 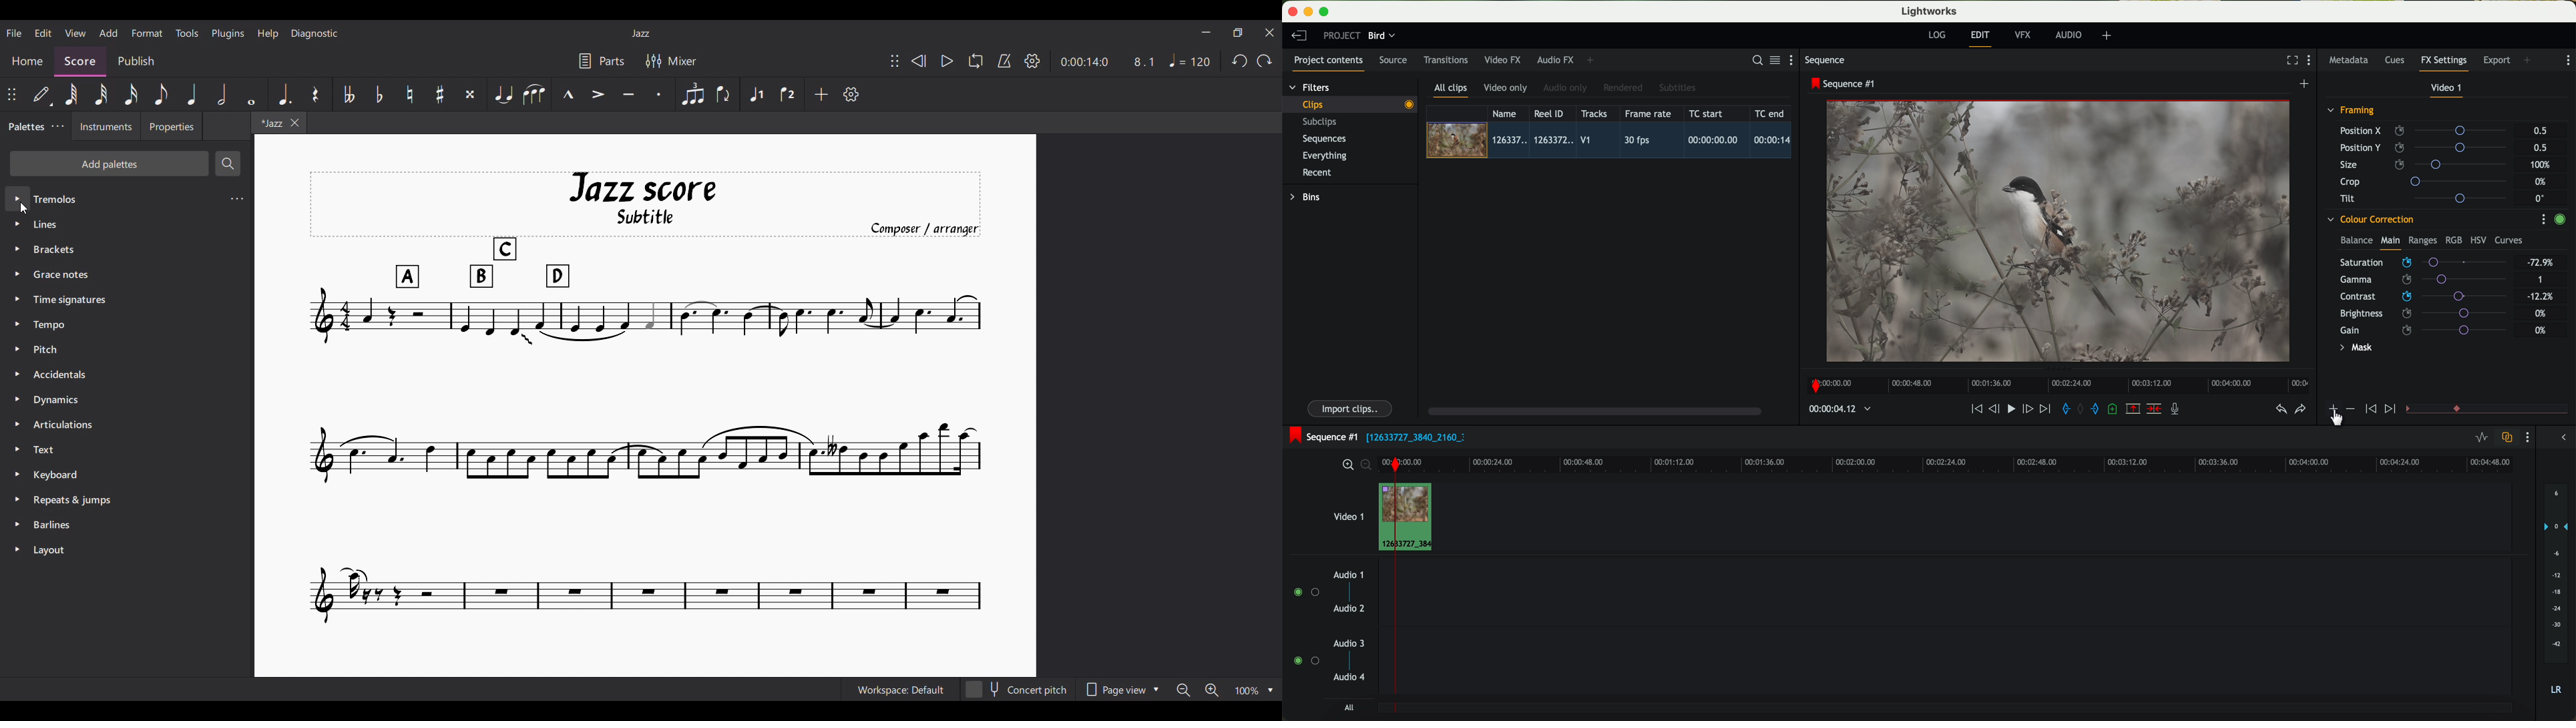 What do you see at coordinates (1265, 61) in the screenshot?
I see `Redo` at bounding box center [1265, 61].